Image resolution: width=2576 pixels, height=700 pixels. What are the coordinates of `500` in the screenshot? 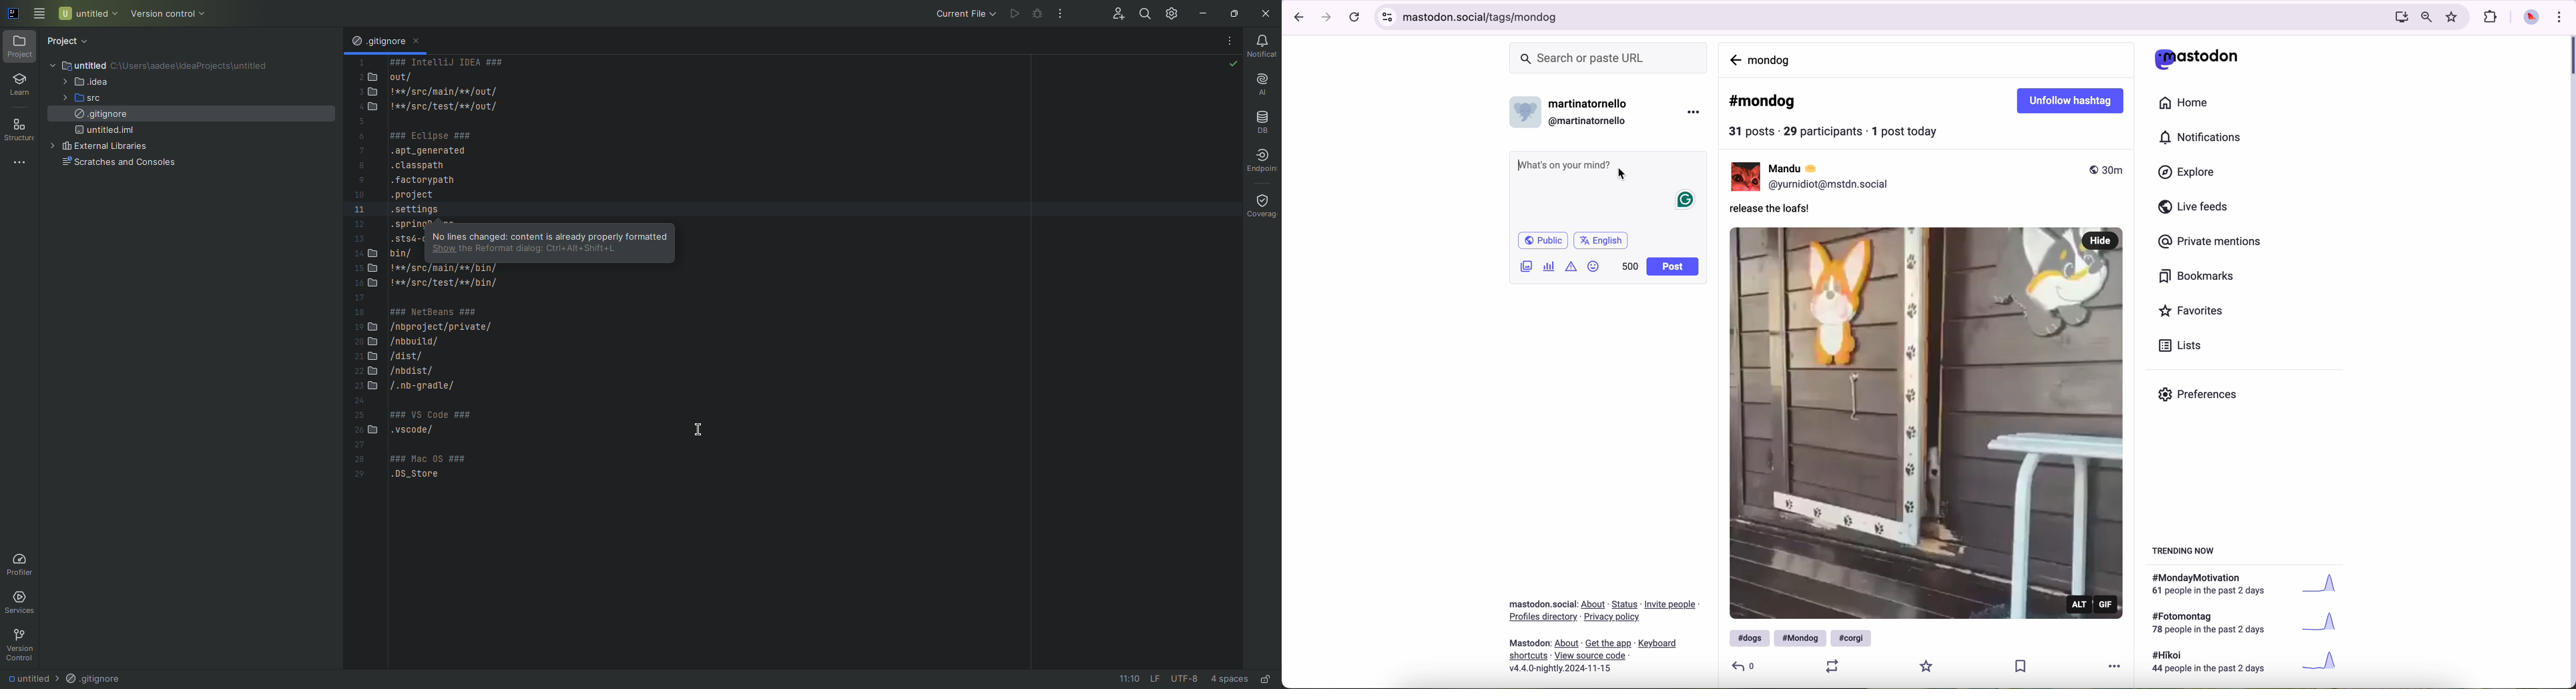 It's located at (1630, 266).